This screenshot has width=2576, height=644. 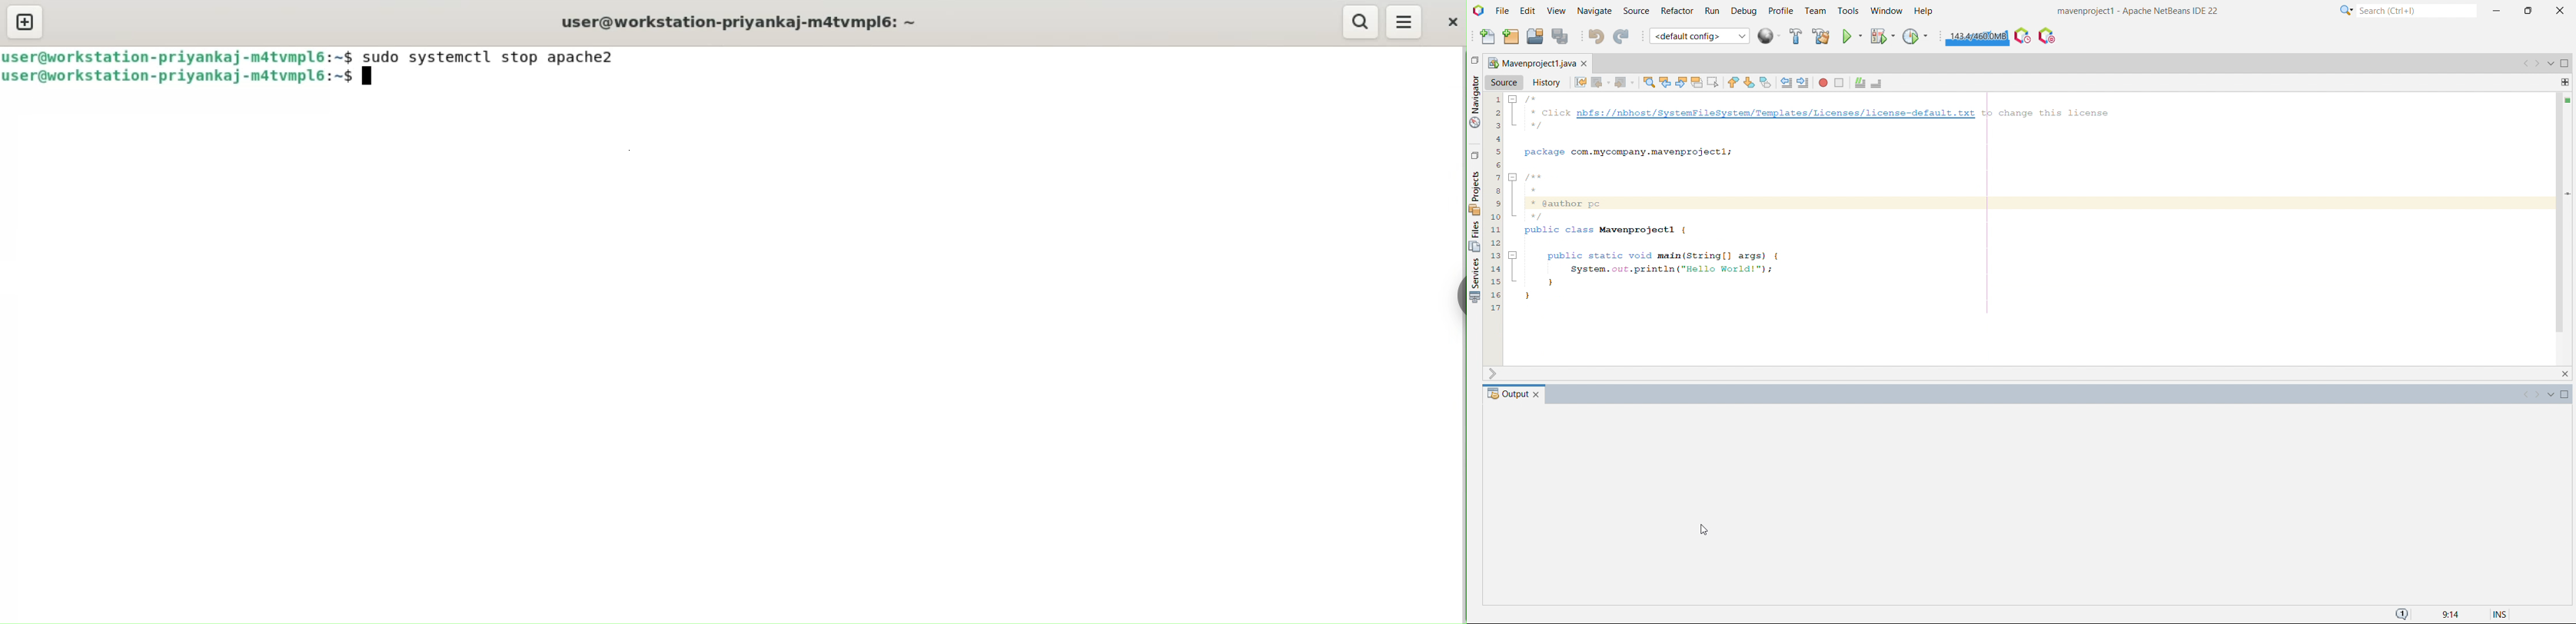 What do you see at coordinates (1475, 281) in the screenshot?
I see `projects` at bounding box center [1475, 281].